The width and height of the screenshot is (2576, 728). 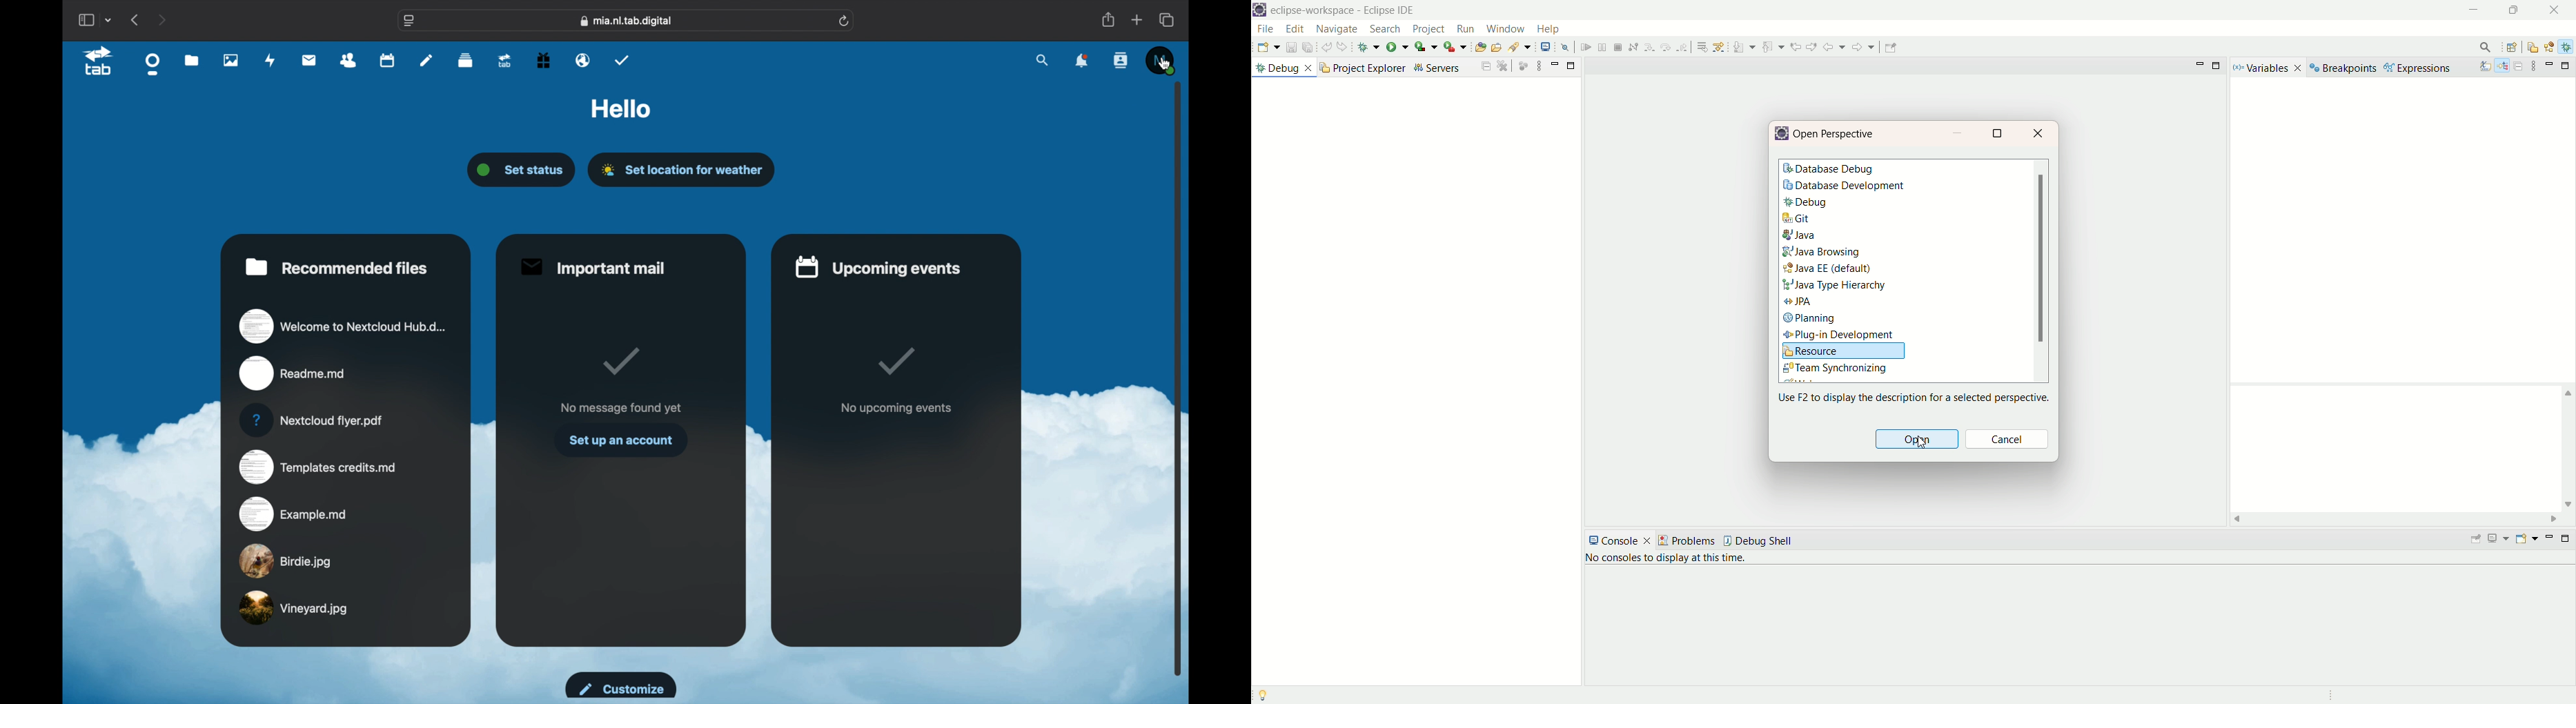 I want to click on tick mark, so click(x=618, y=361).